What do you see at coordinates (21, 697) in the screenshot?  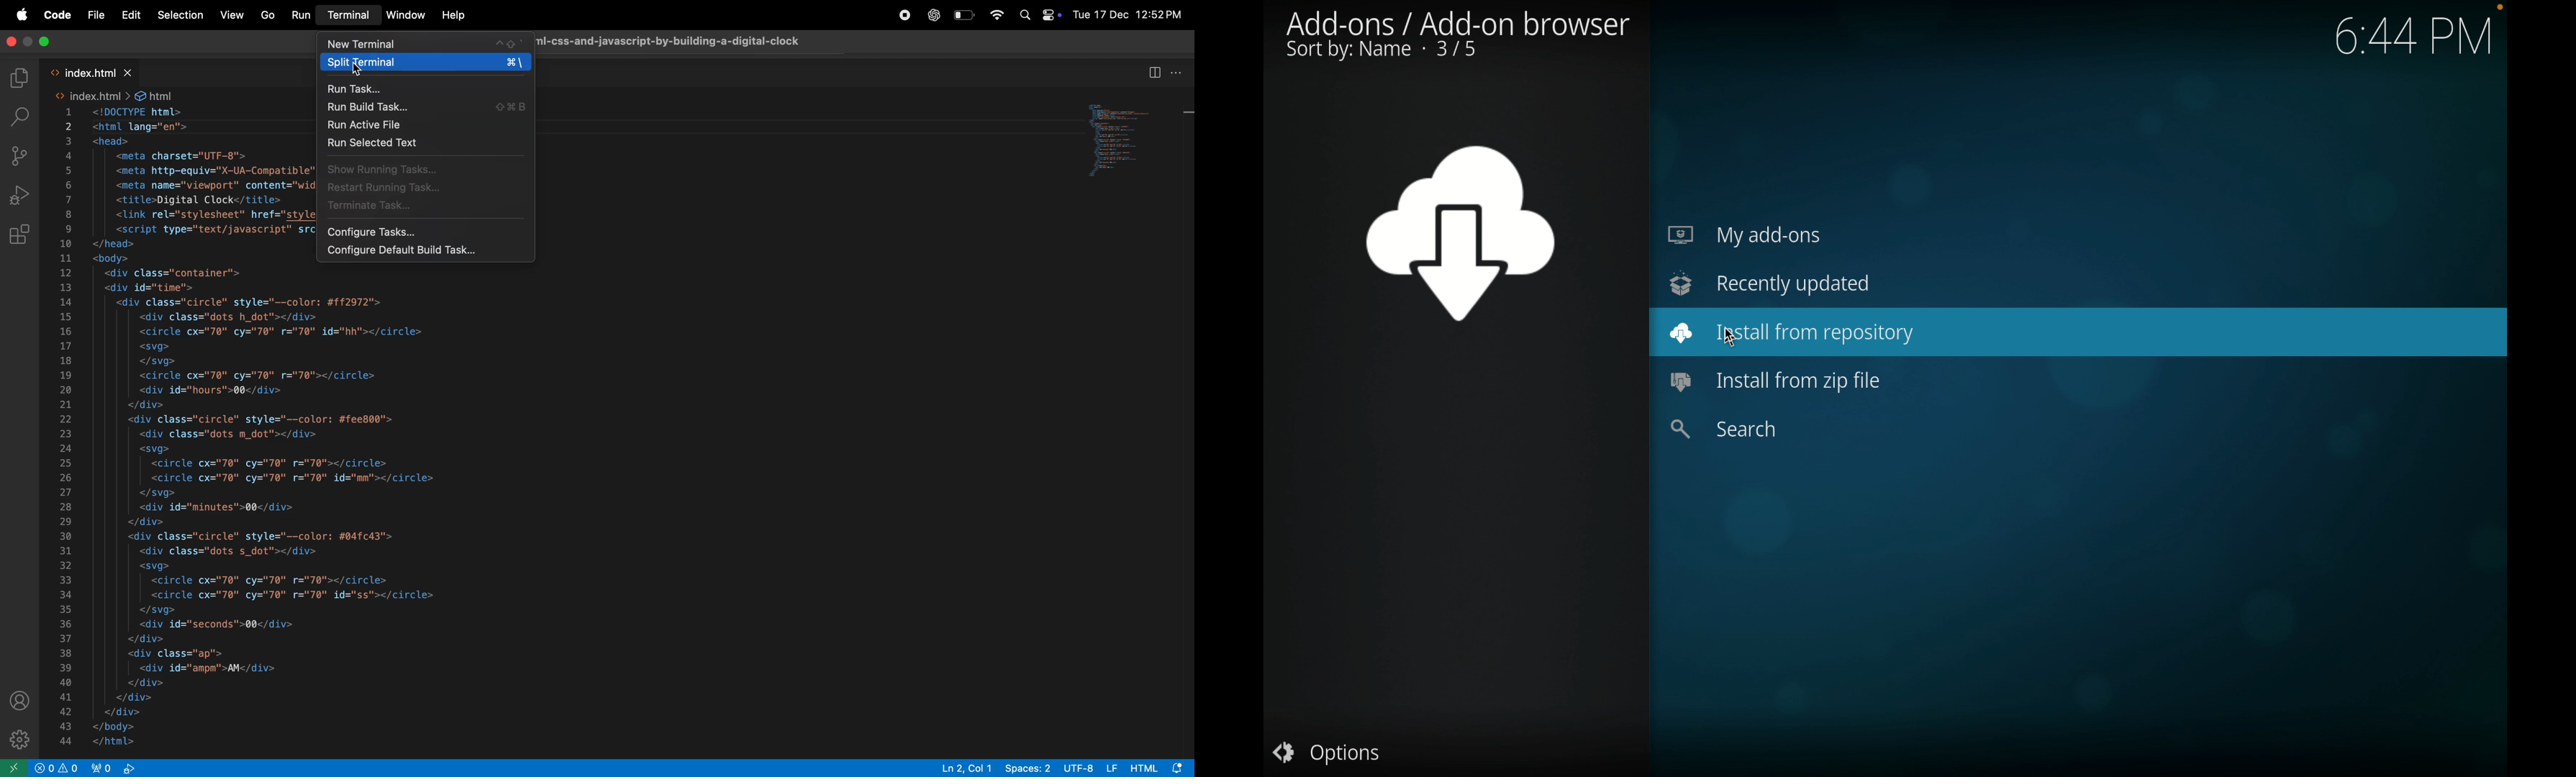 I see `profile` at bounding box center [21, 697].